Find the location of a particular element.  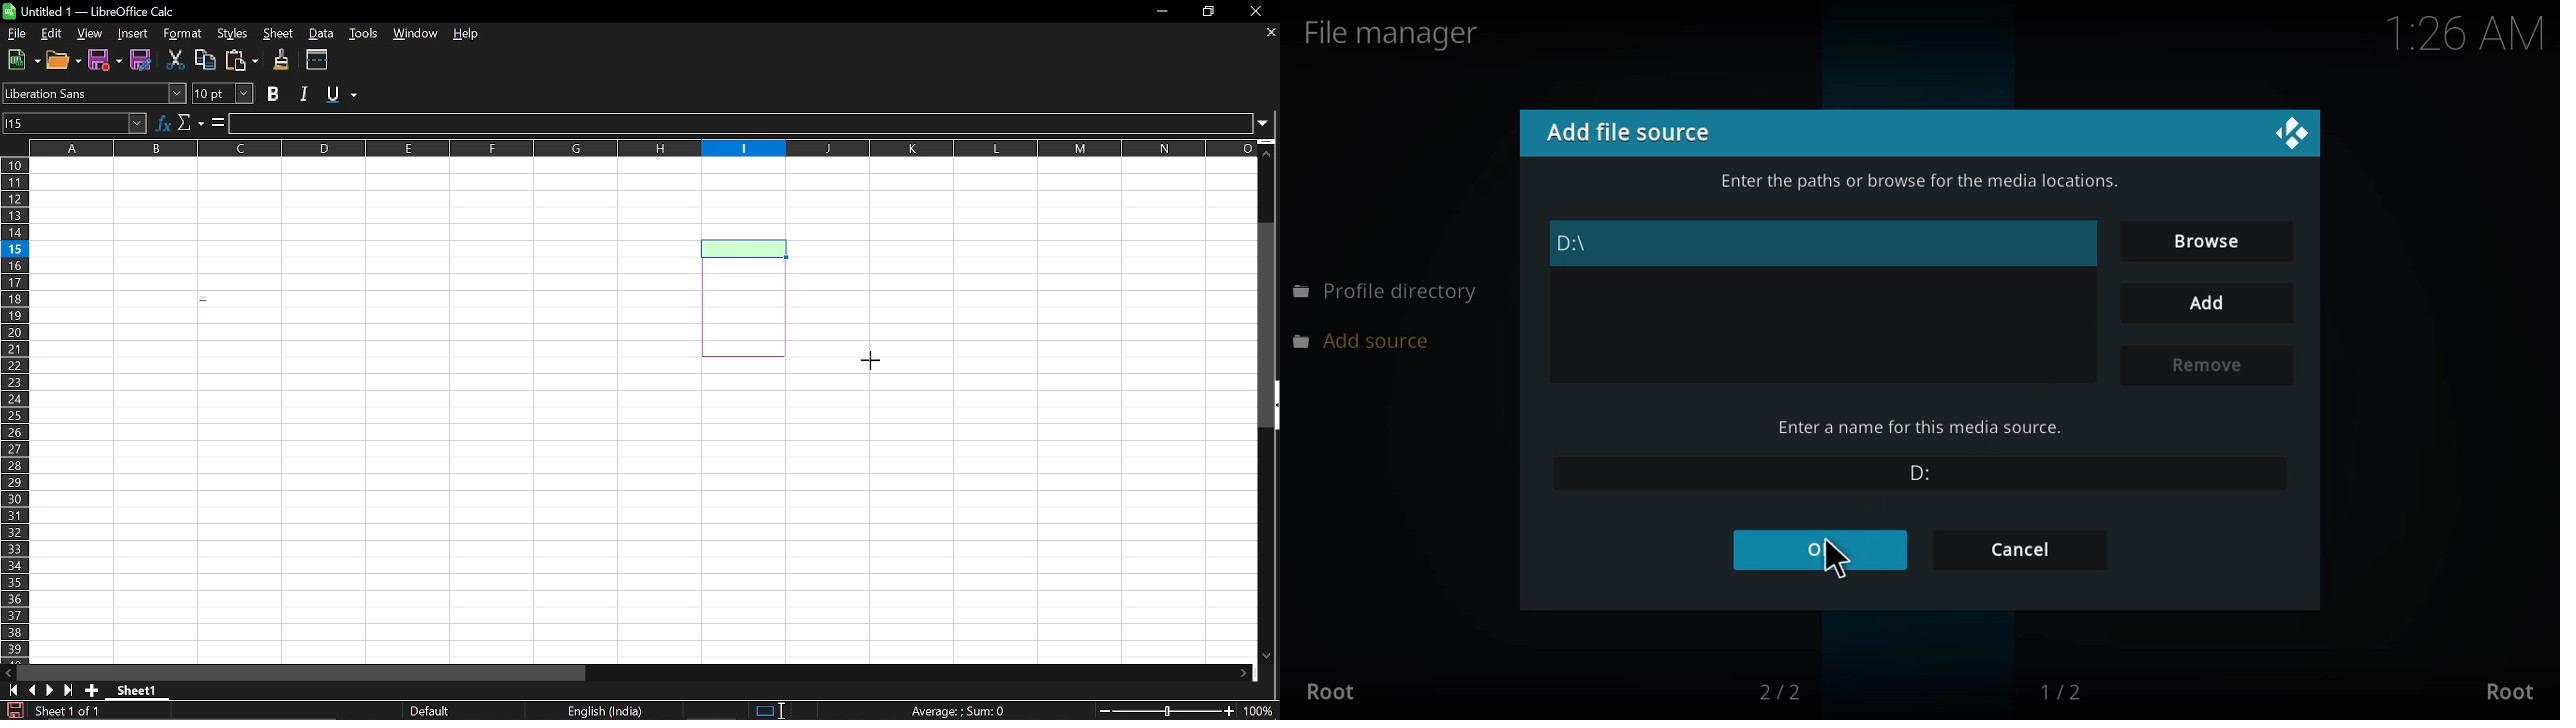

Selected cells is located at coordinates (745, 297).